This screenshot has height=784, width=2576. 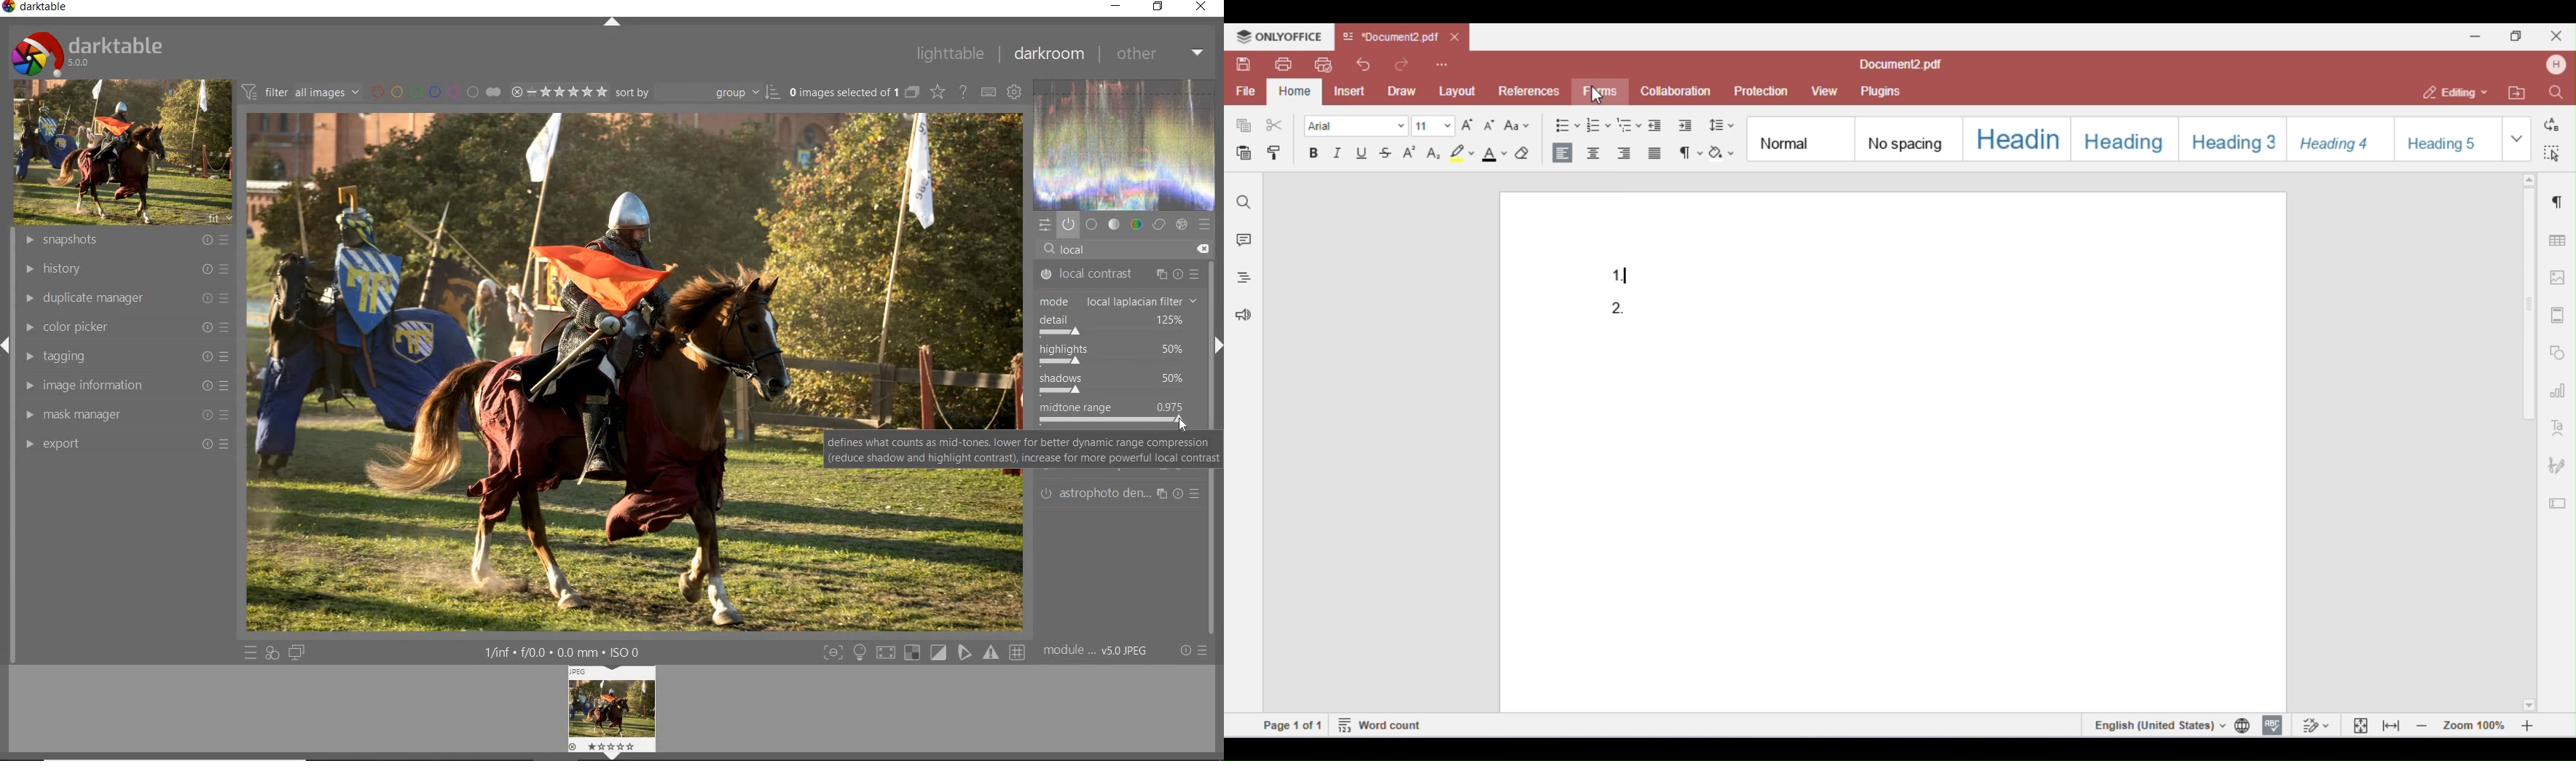 I want to click on image information, so click(x=124, y=388).